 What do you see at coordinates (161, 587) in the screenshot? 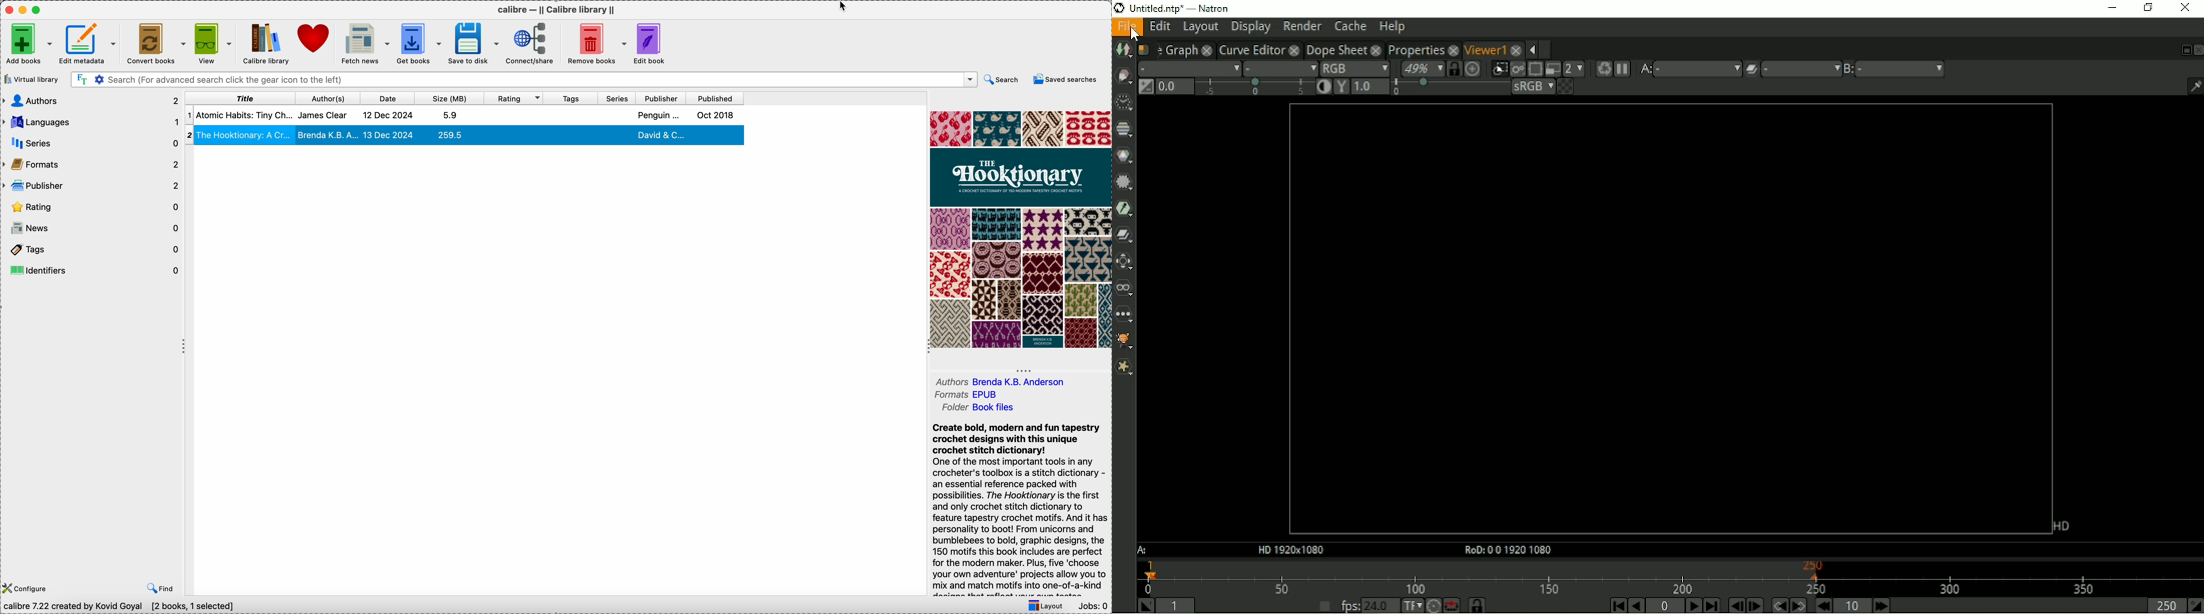
I see `find` at bounding box center [161, 587].